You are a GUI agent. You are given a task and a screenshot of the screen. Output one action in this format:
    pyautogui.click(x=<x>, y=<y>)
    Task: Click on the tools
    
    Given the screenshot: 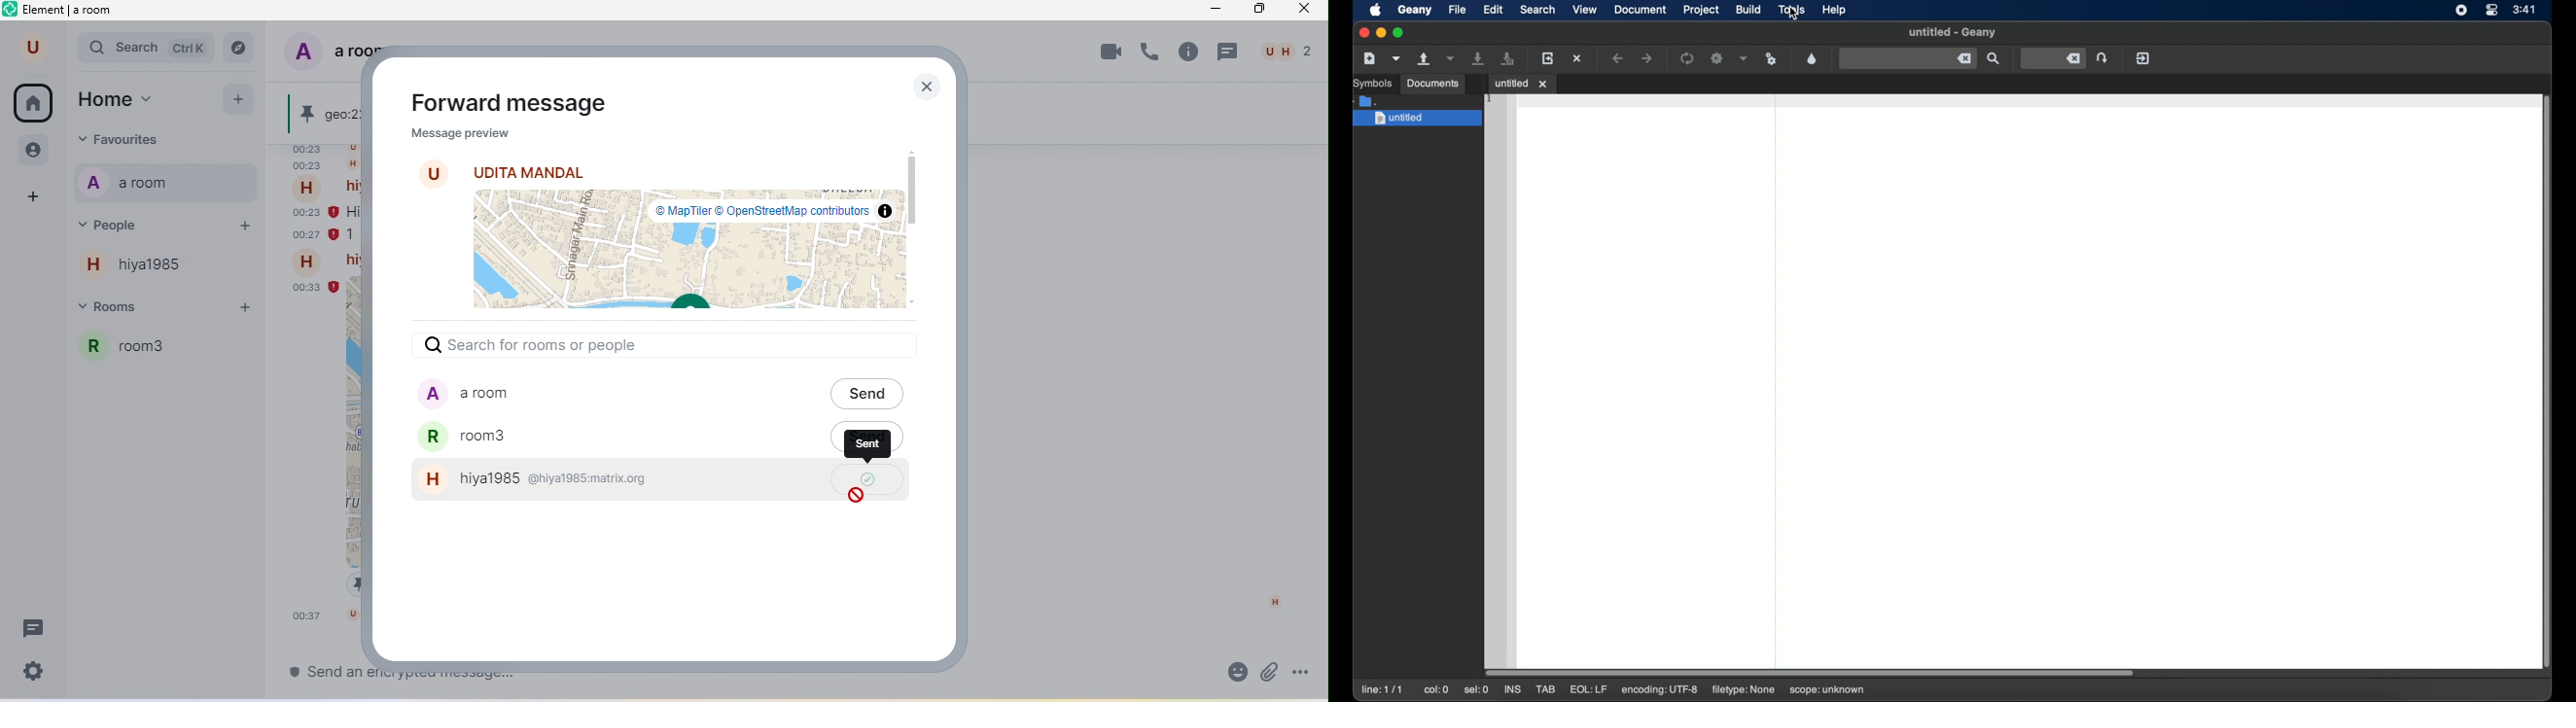 What is the action you would take?
    pyautogui.click(x=1794, y=10)
    